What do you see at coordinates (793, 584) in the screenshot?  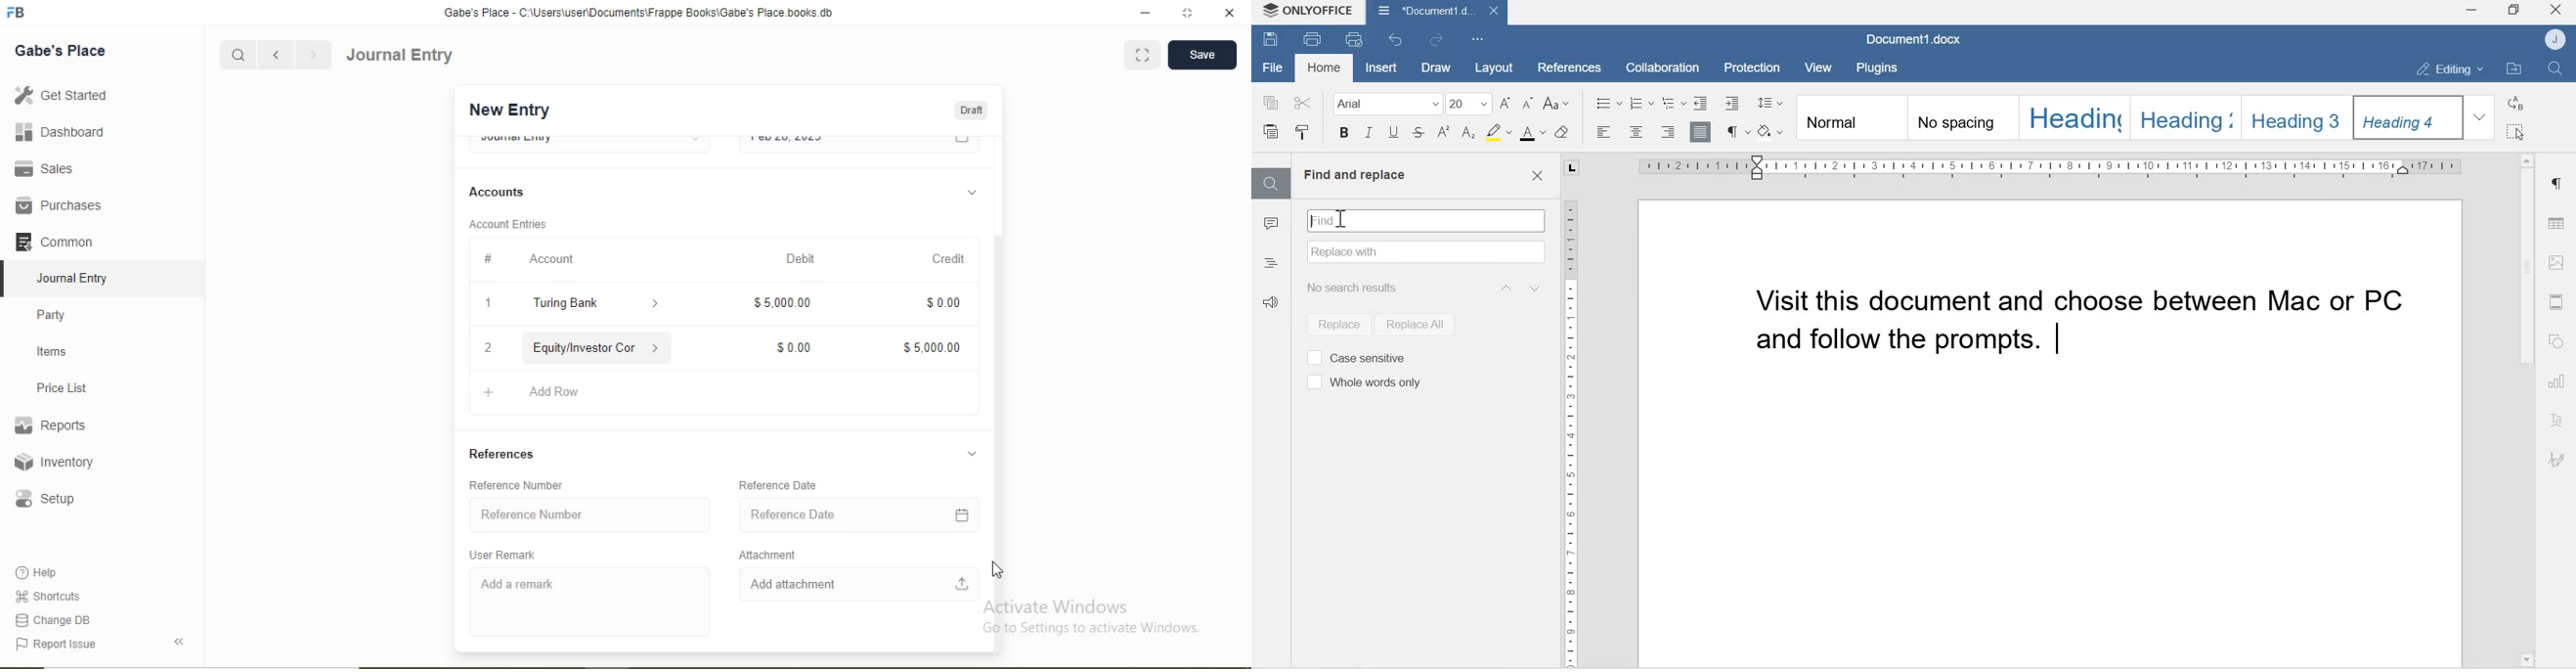 I see `Add attachment` at bounding box center [793, 584].